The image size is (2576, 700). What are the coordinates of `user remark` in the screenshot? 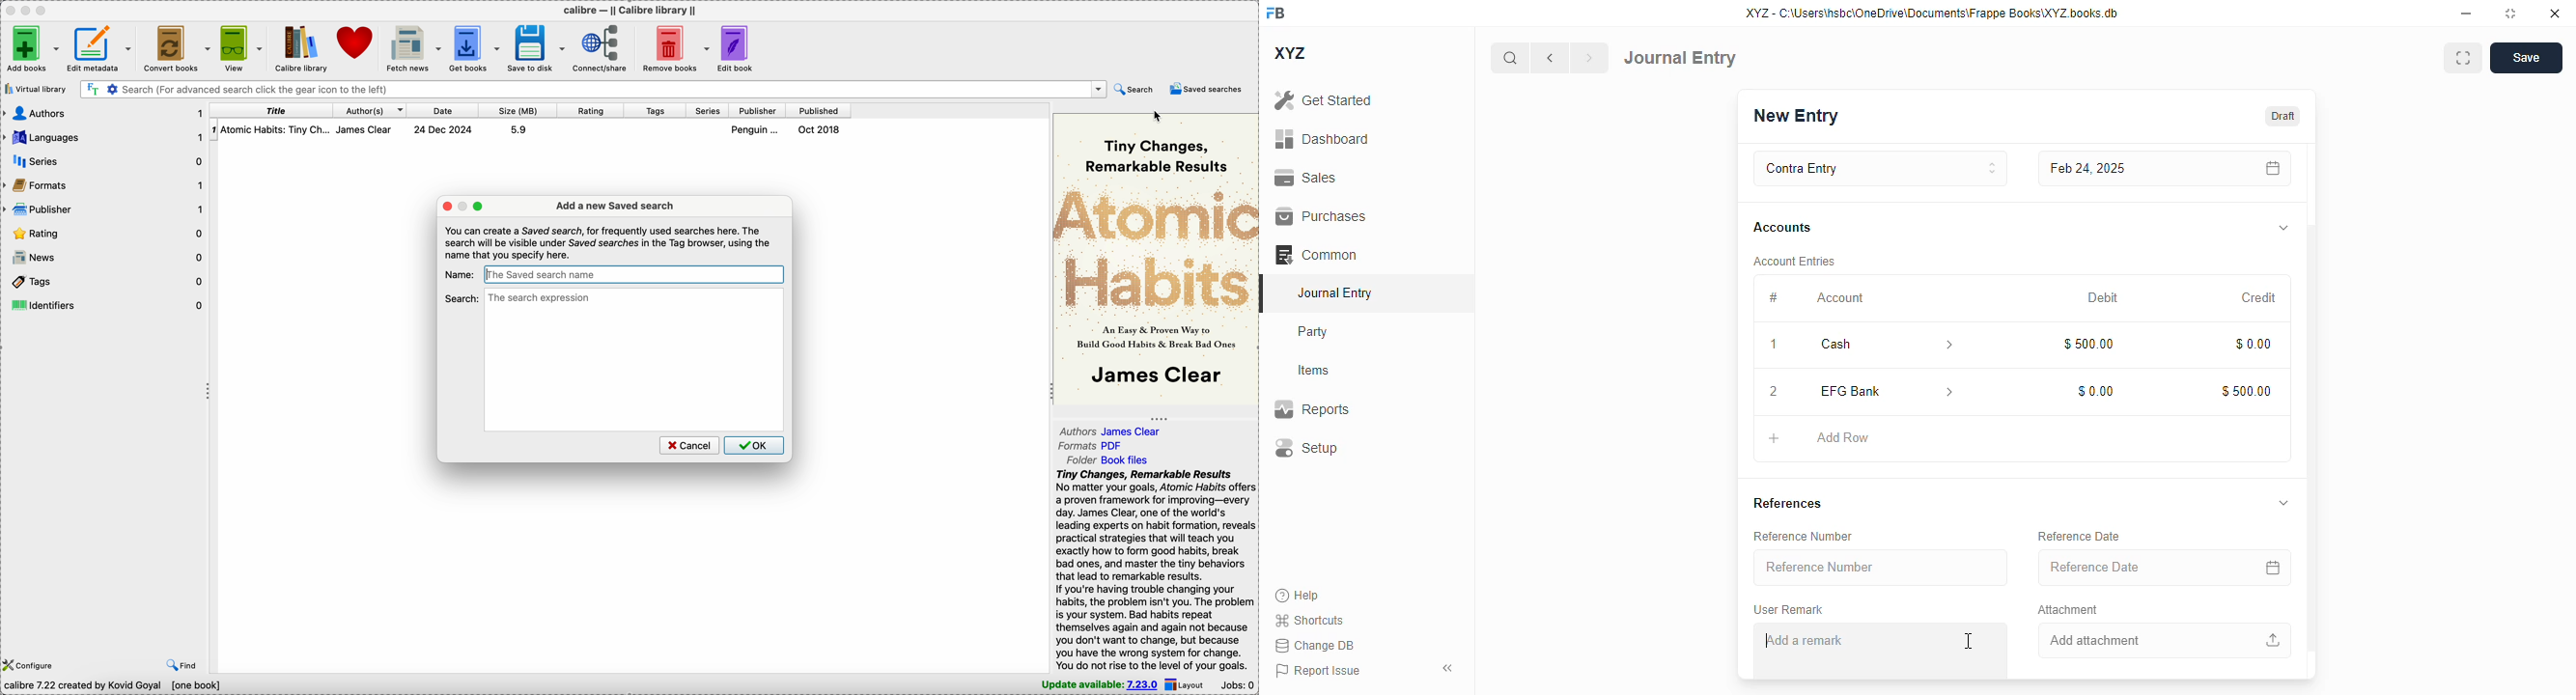 It's located at (1790, 610).